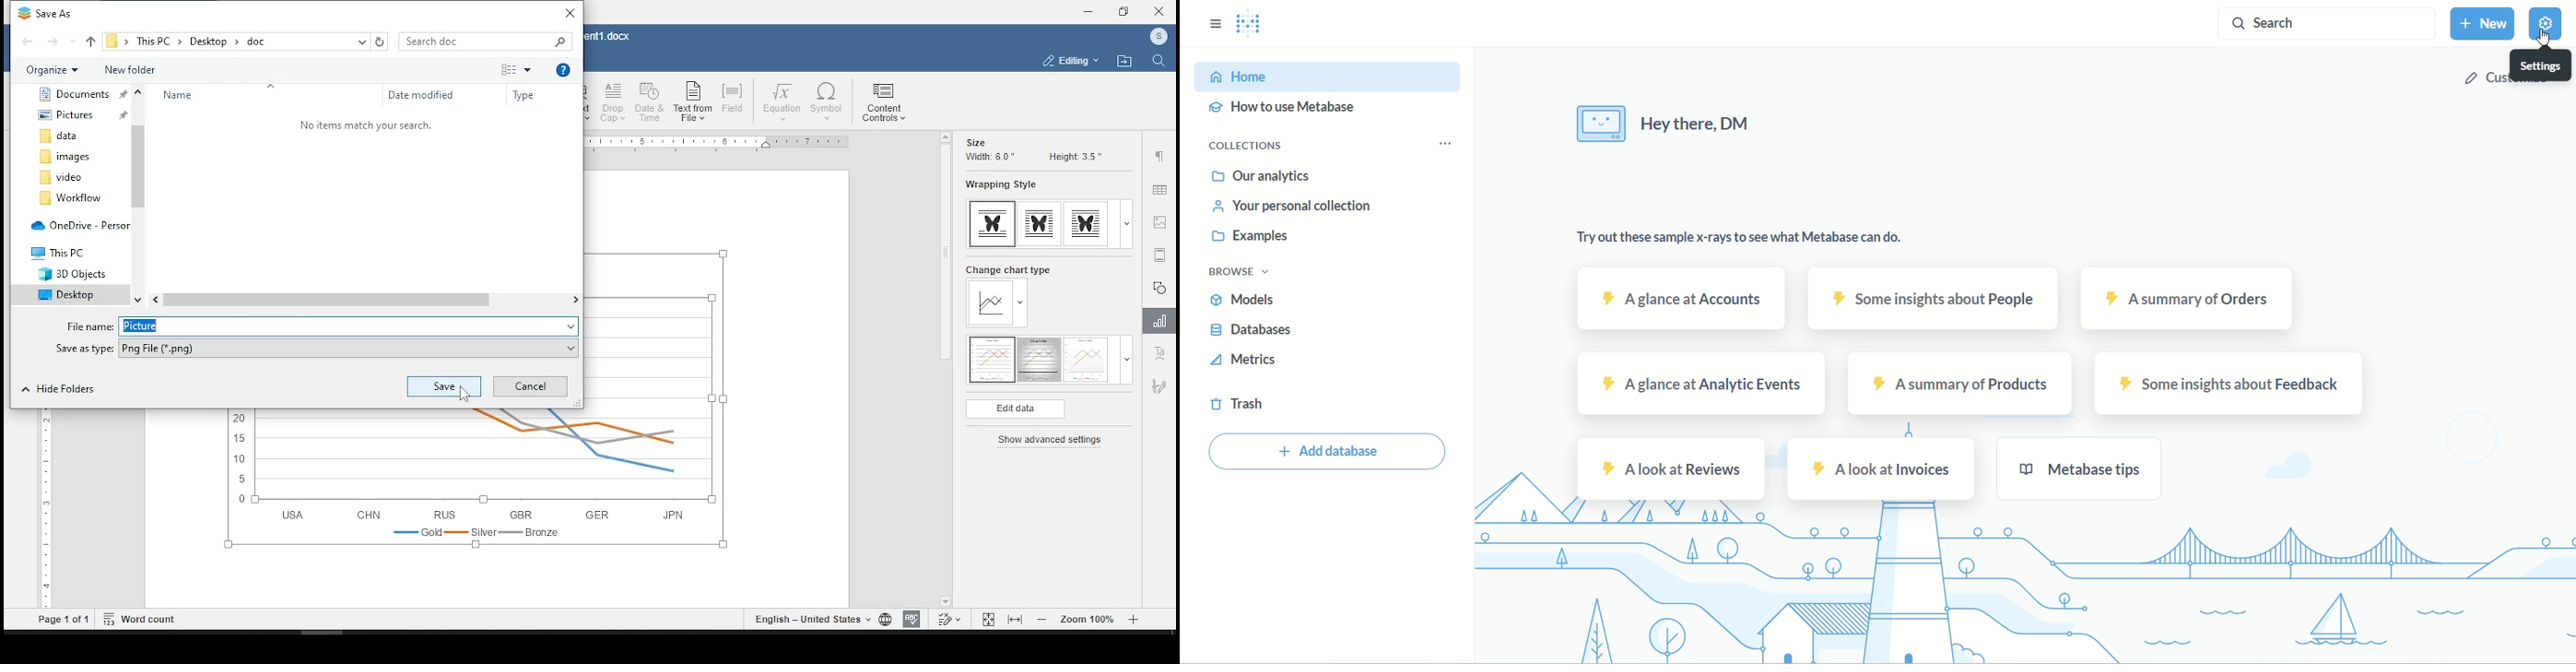 The height and width of the screenshot is (672, 2576). What do you see at coordinates (1088, 618) in the screenshot?
I see `zoom in or out (100%)` at bounding box center [1088, 618].